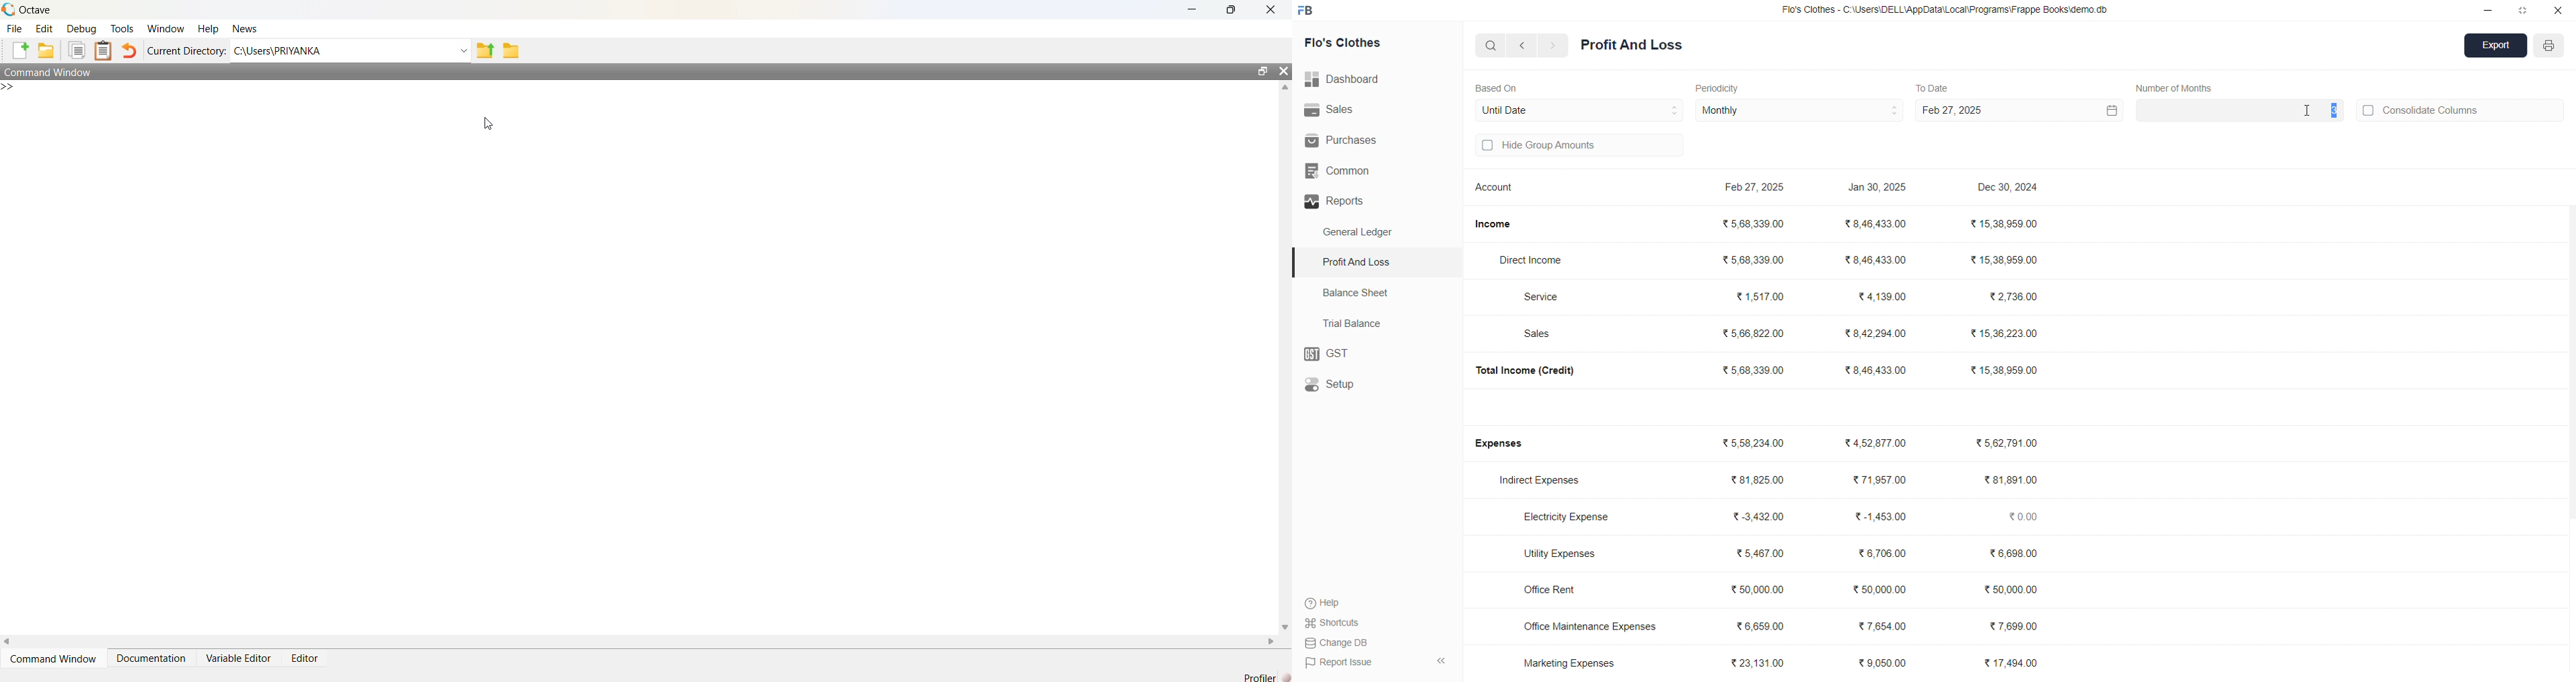 The image size is (2576, 700). What do you see at coordinates (1800, 111) in the screenshot?
I see `Monthly` at bounding box center [1800, 111].